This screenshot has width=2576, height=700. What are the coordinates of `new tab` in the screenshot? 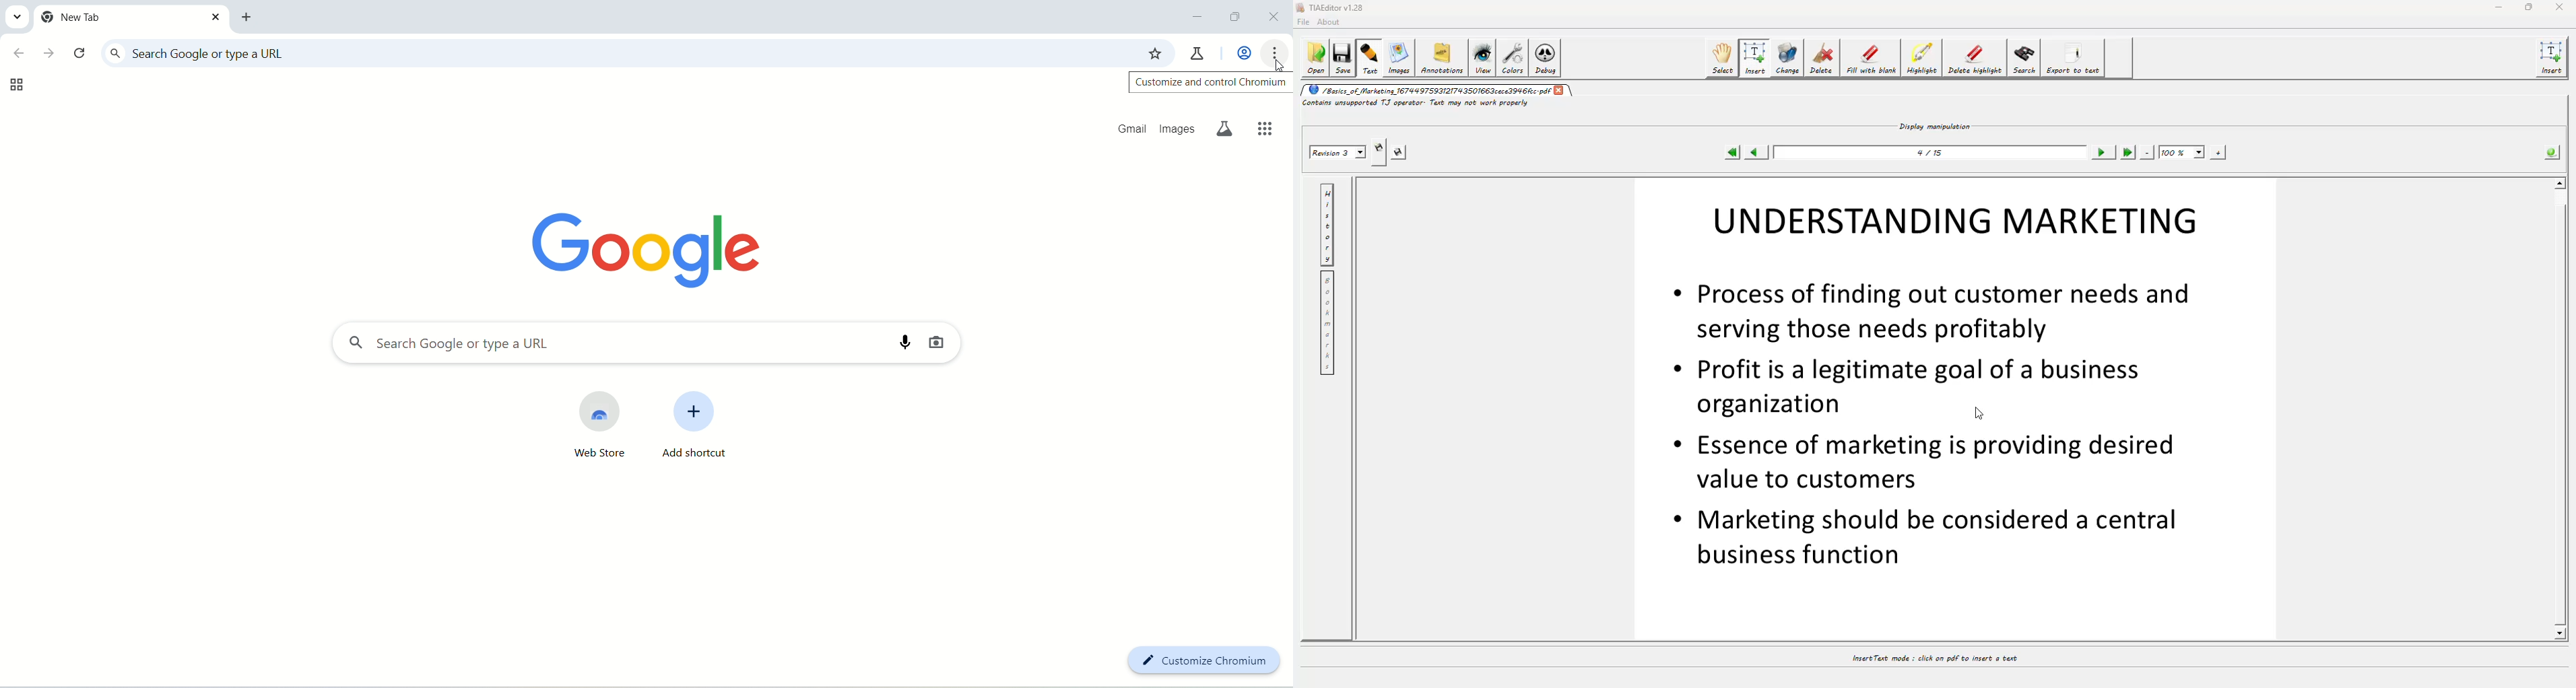 It's located at (250, 18).